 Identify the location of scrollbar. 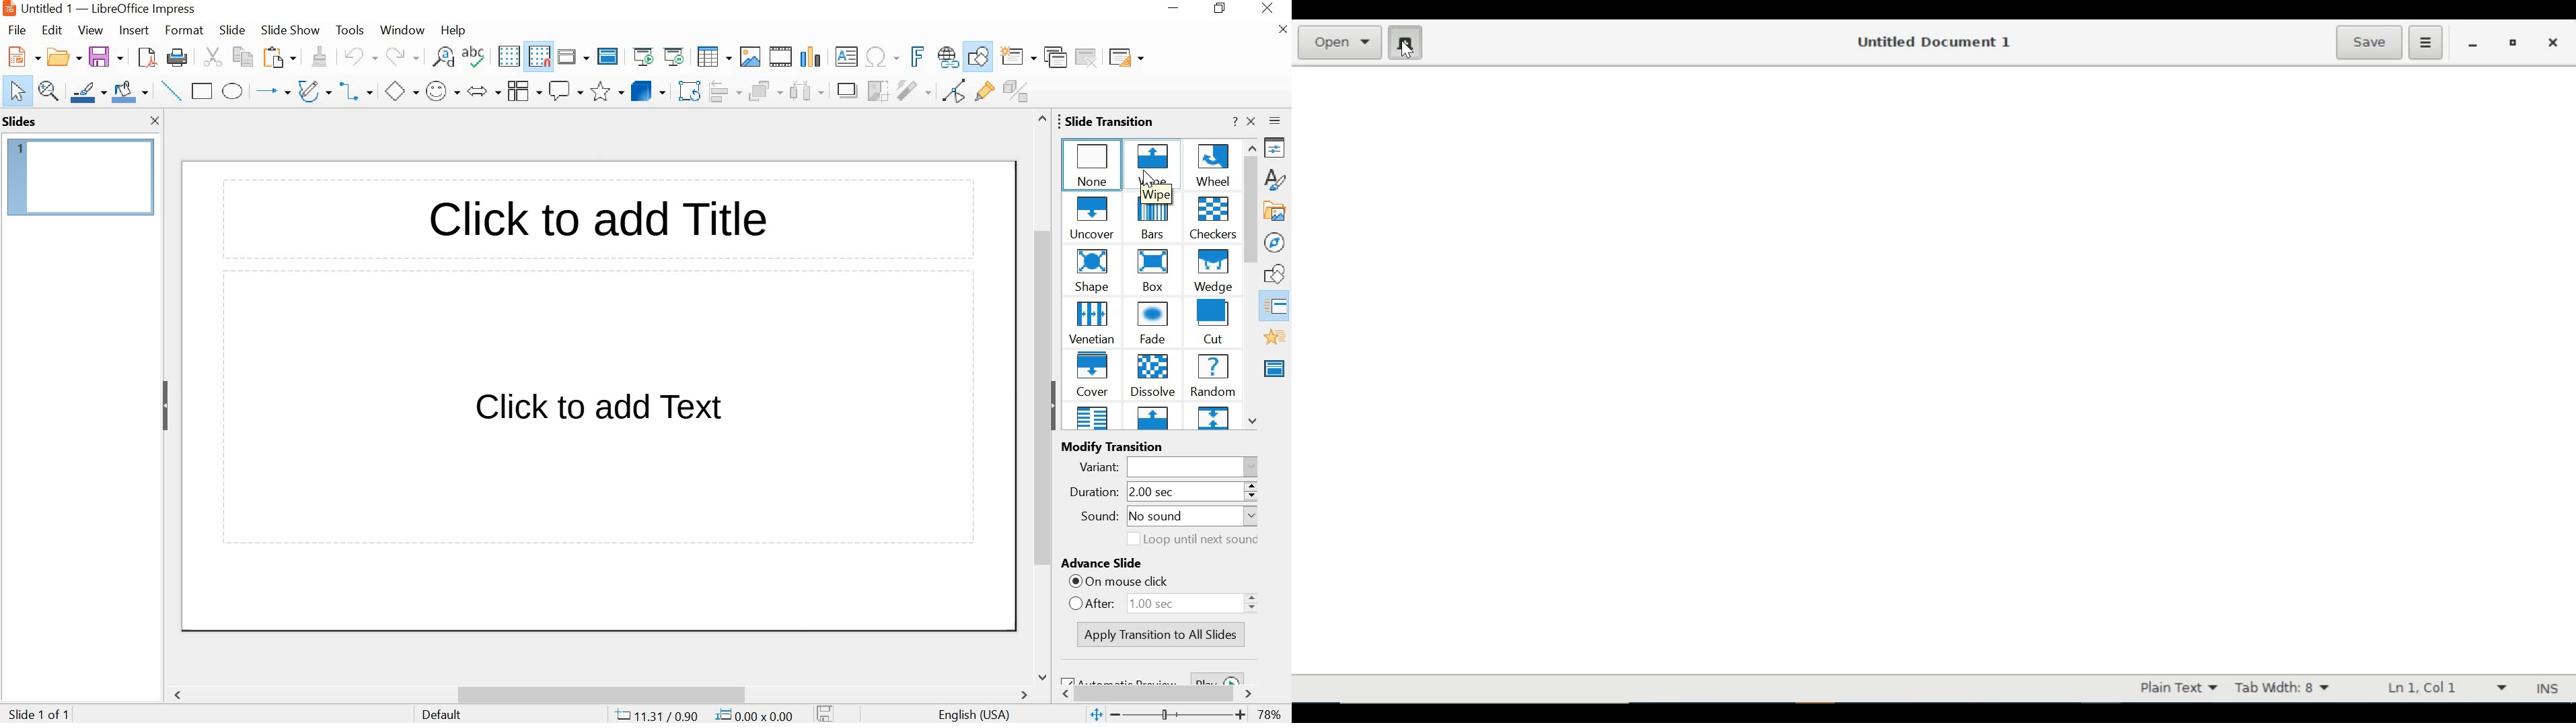
(1253, 284).